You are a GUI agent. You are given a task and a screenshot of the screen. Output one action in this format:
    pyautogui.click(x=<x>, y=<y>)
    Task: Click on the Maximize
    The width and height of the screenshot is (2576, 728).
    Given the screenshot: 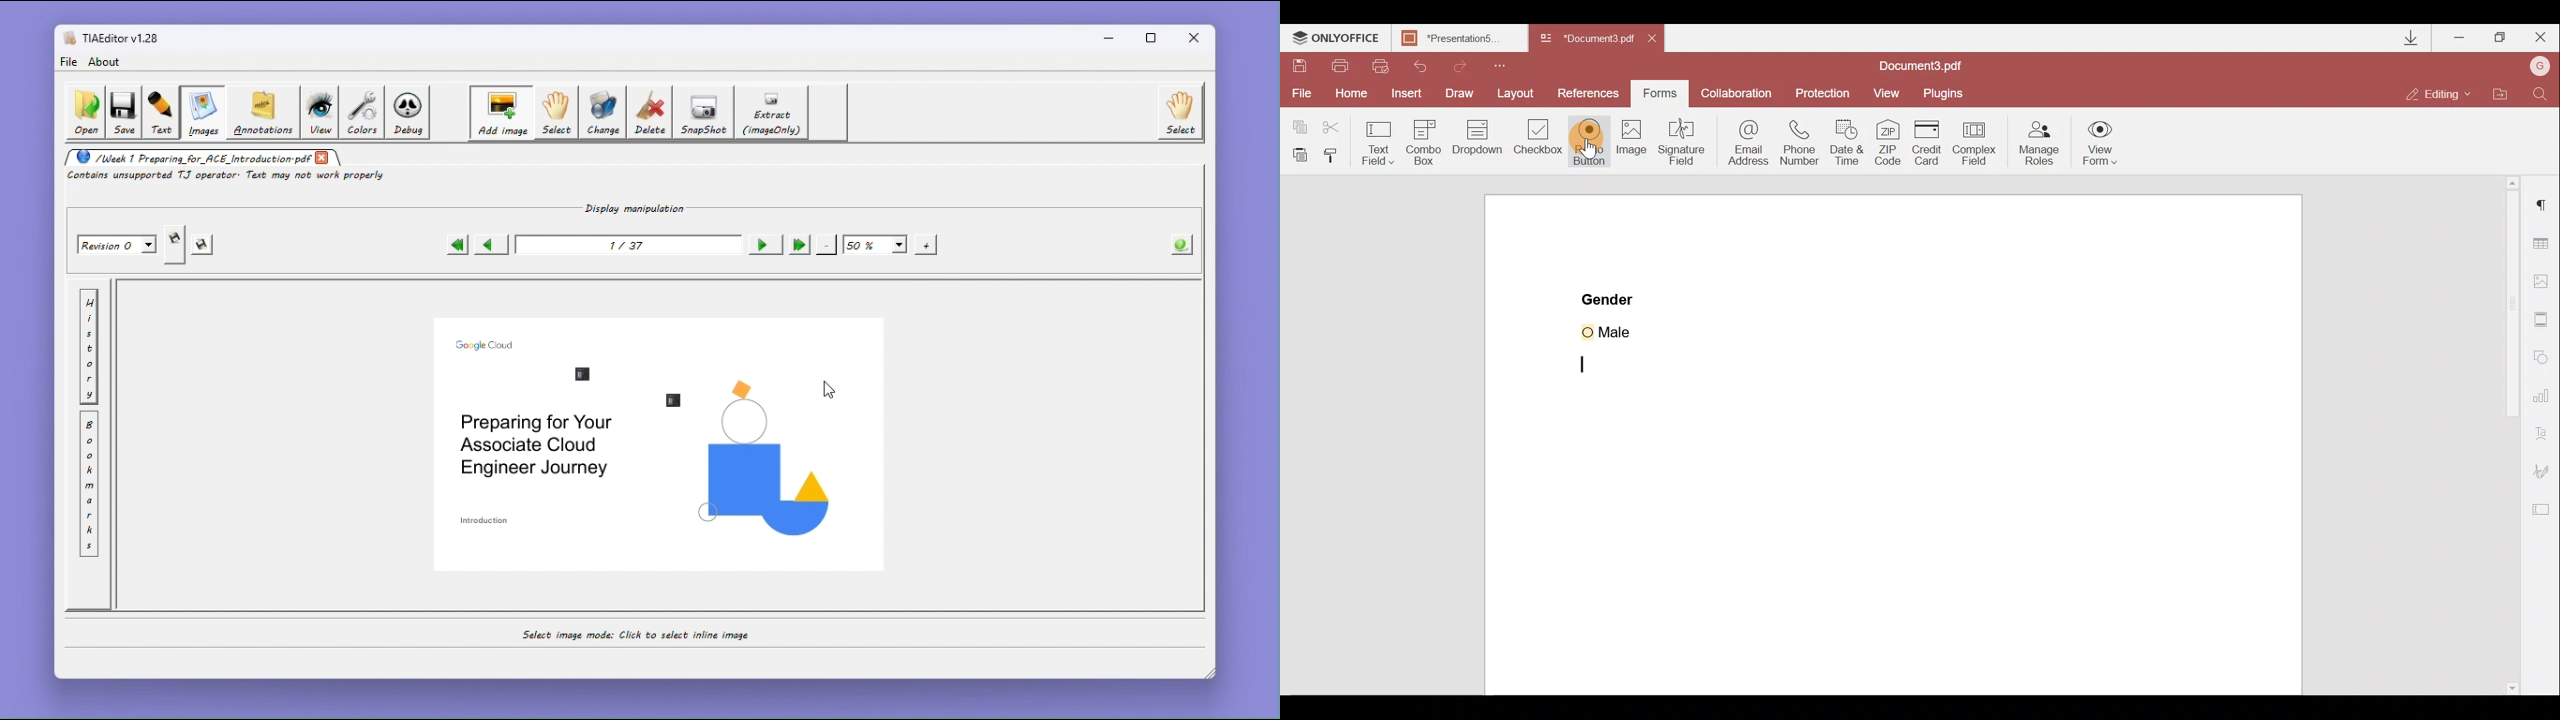 What is the action you would take?
    pyautogui.click(x=2501, y=36)
    